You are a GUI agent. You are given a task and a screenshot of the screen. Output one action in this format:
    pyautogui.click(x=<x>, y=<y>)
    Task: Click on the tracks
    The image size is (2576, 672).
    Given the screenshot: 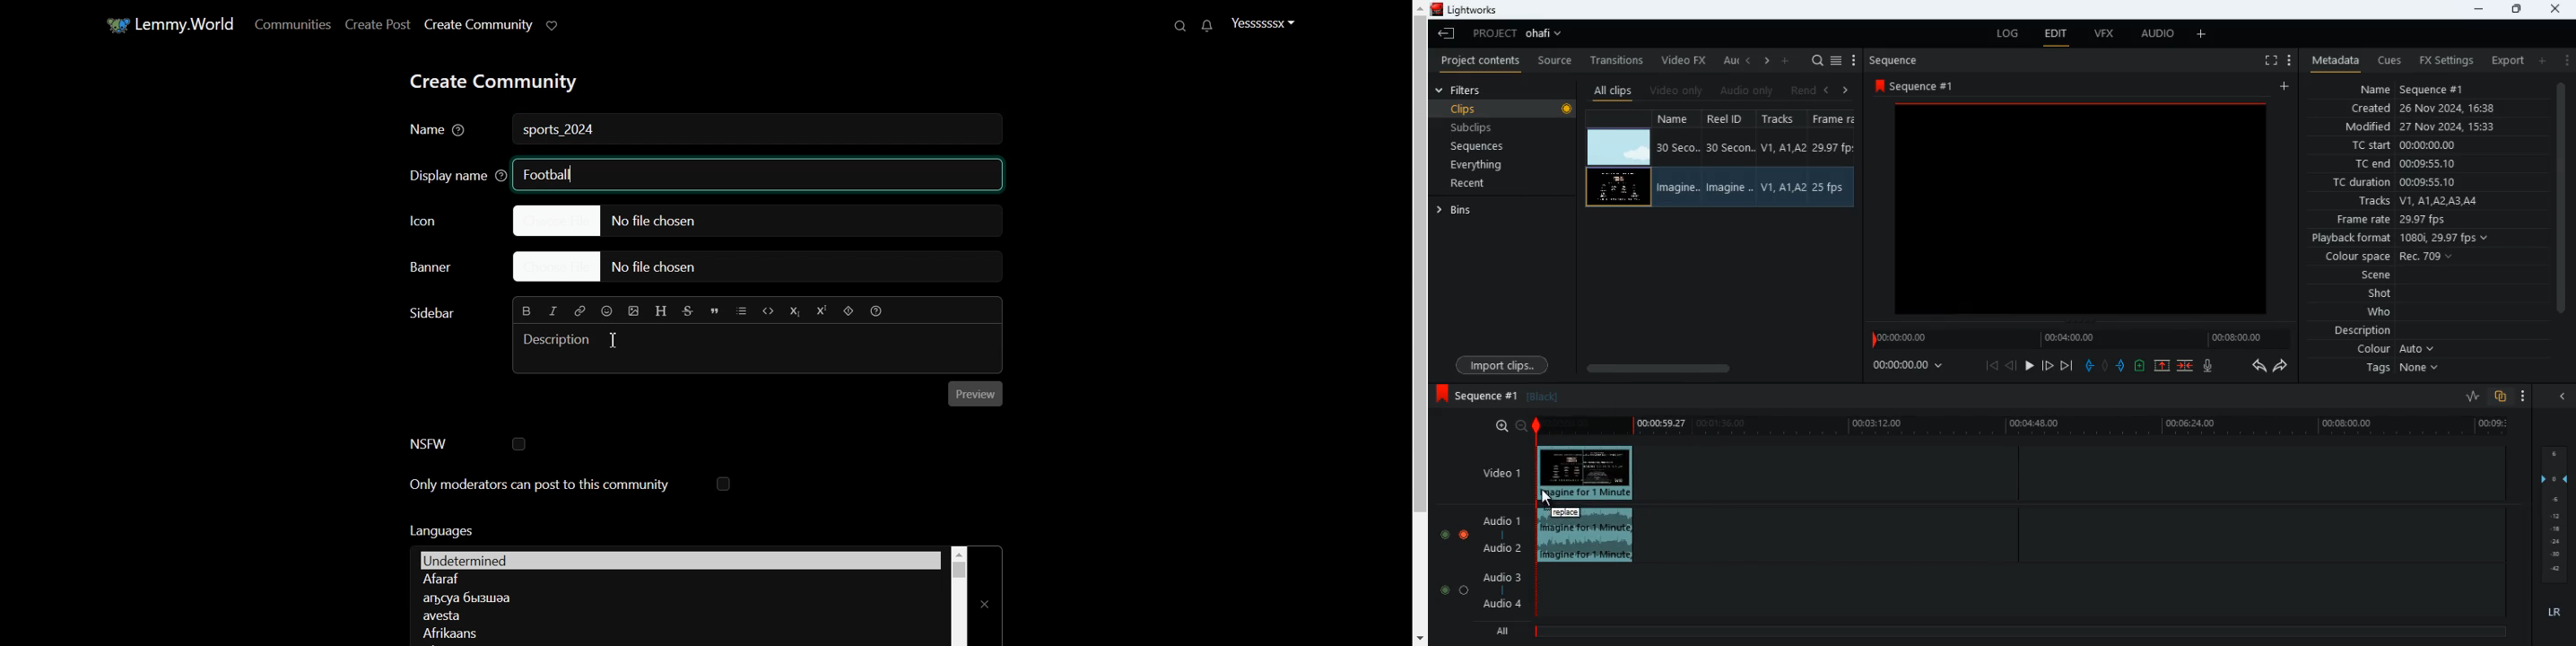 What is the action you would take?
    pyautogui.click(x=2421, y=201)
    